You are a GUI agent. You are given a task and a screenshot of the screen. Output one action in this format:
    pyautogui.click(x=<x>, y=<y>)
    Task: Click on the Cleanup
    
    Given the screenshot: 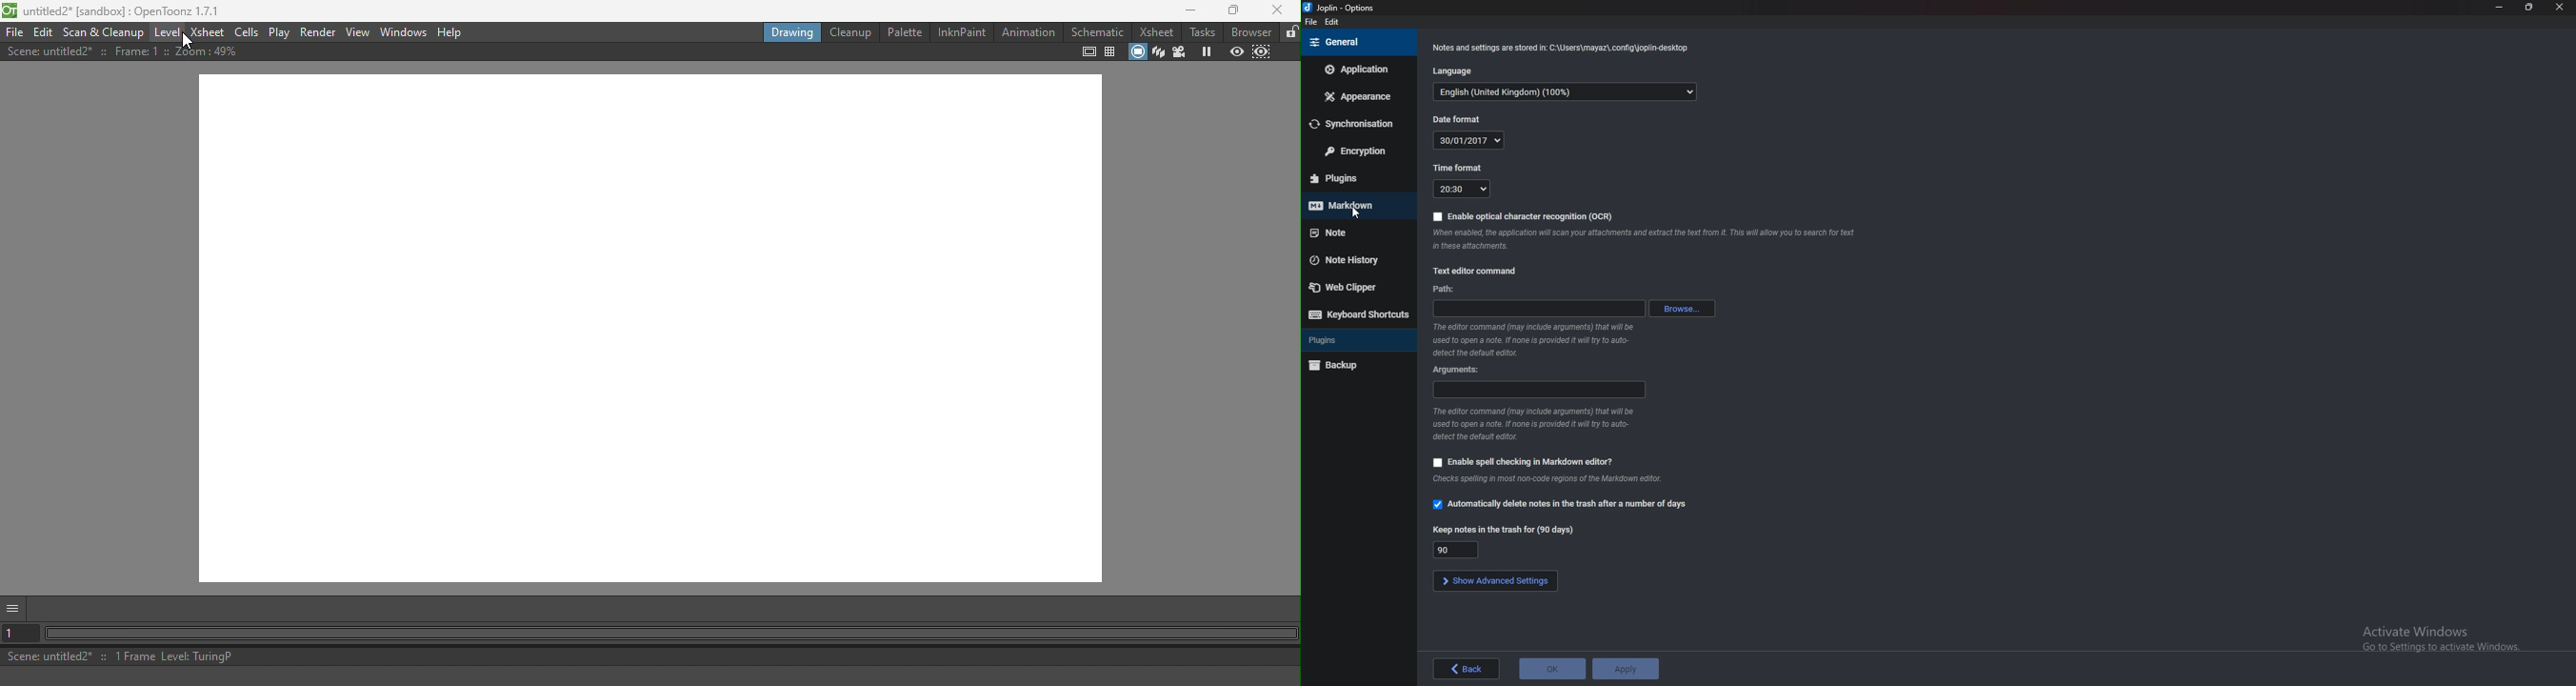 What is the action you would take?
    pyautogui.click(x=850, y=31)
    